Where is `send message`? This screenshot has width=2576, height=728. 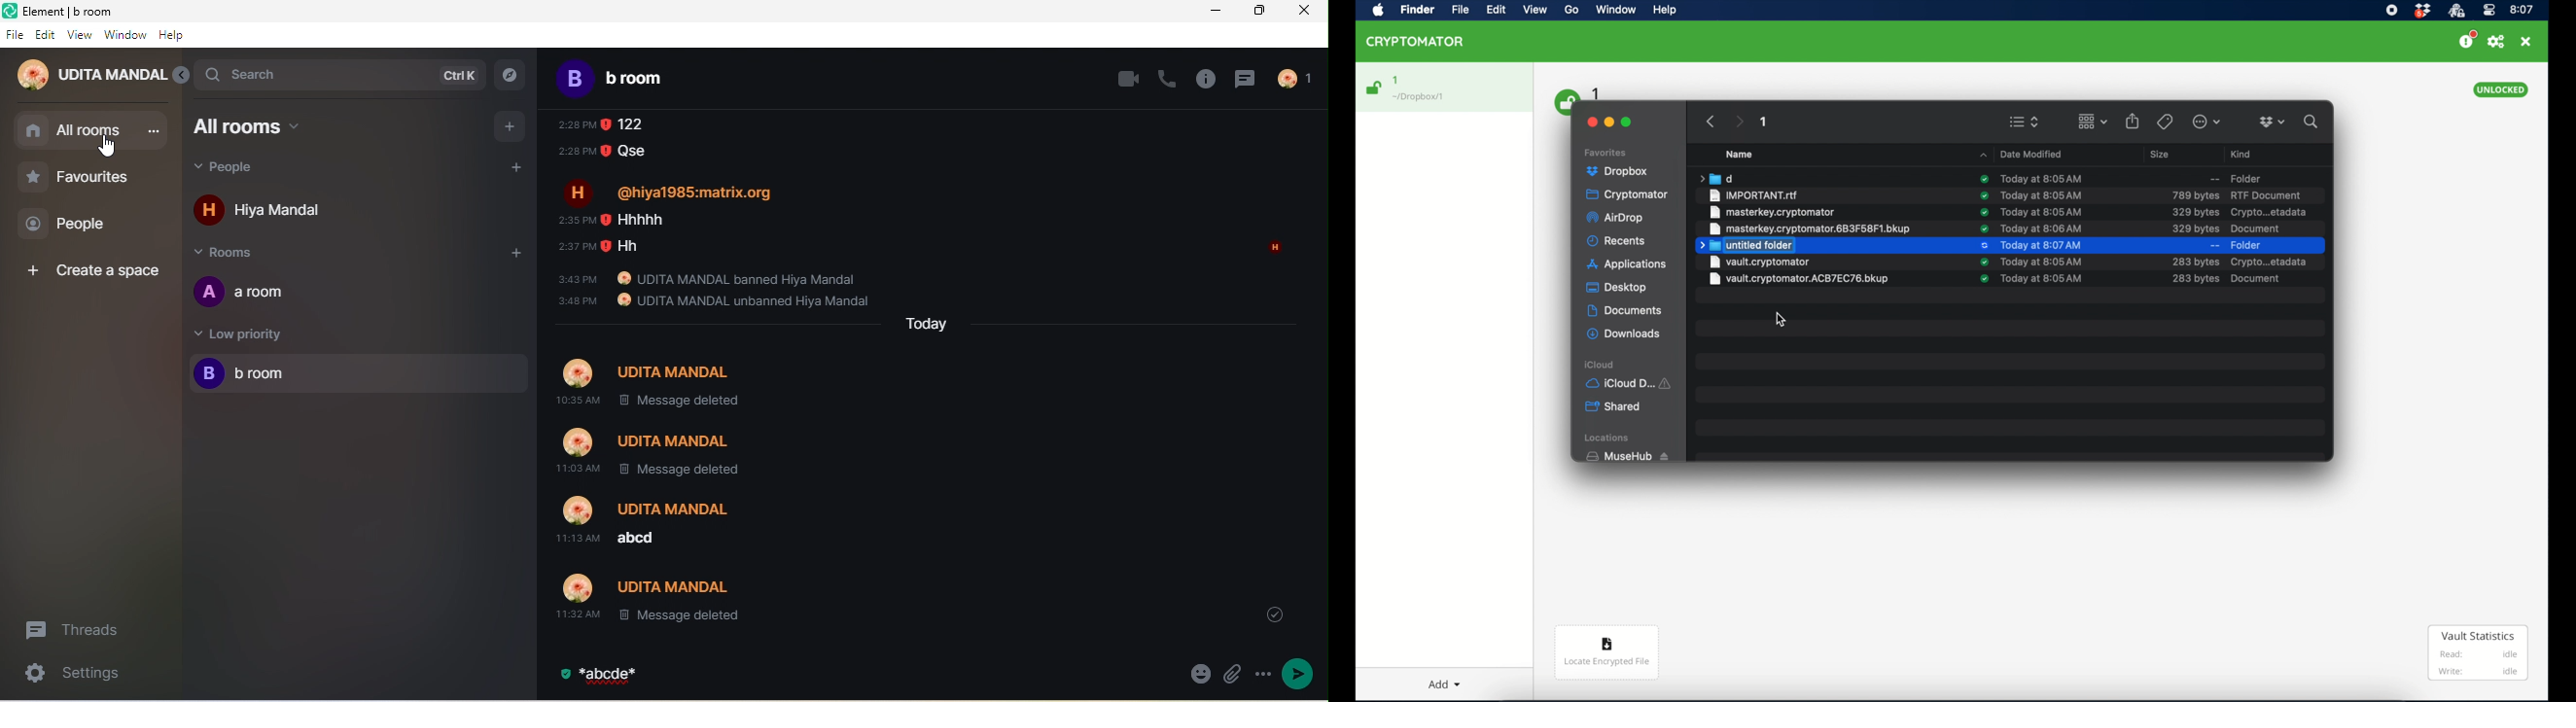
send message is located at coordinates (1299, 674).